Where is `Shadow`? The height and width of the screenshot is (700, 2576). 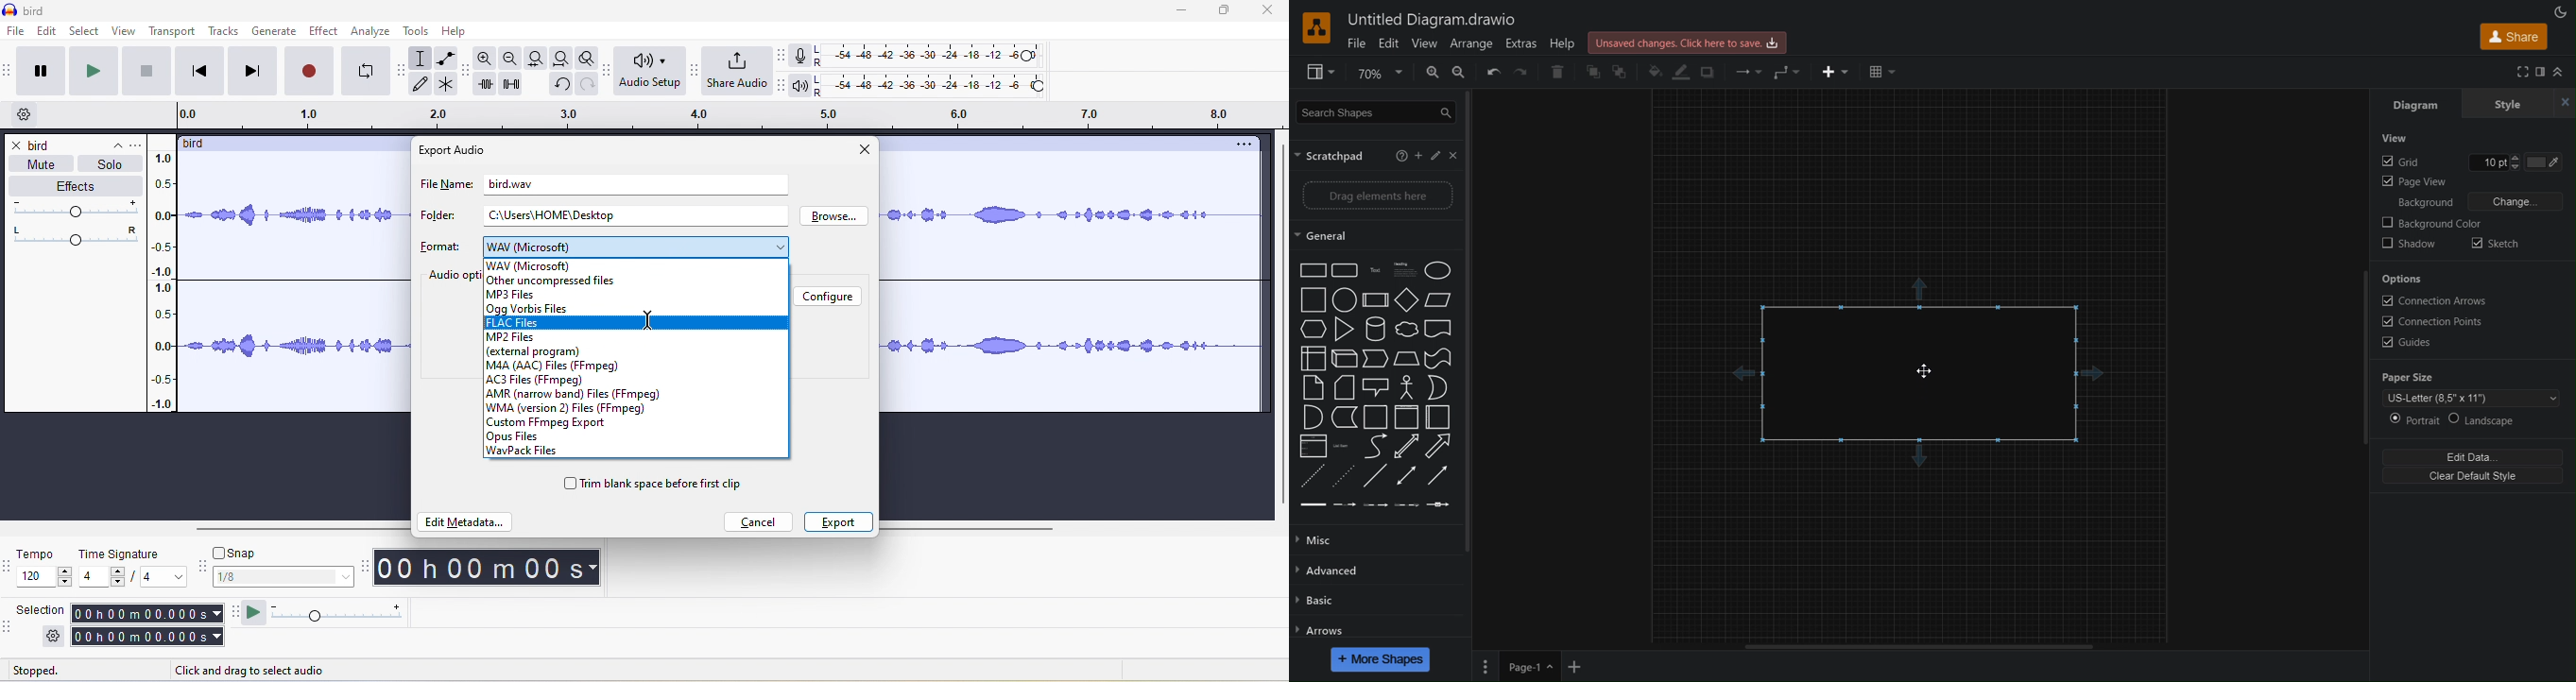
Shadow is located at coordinates (2412, 245).